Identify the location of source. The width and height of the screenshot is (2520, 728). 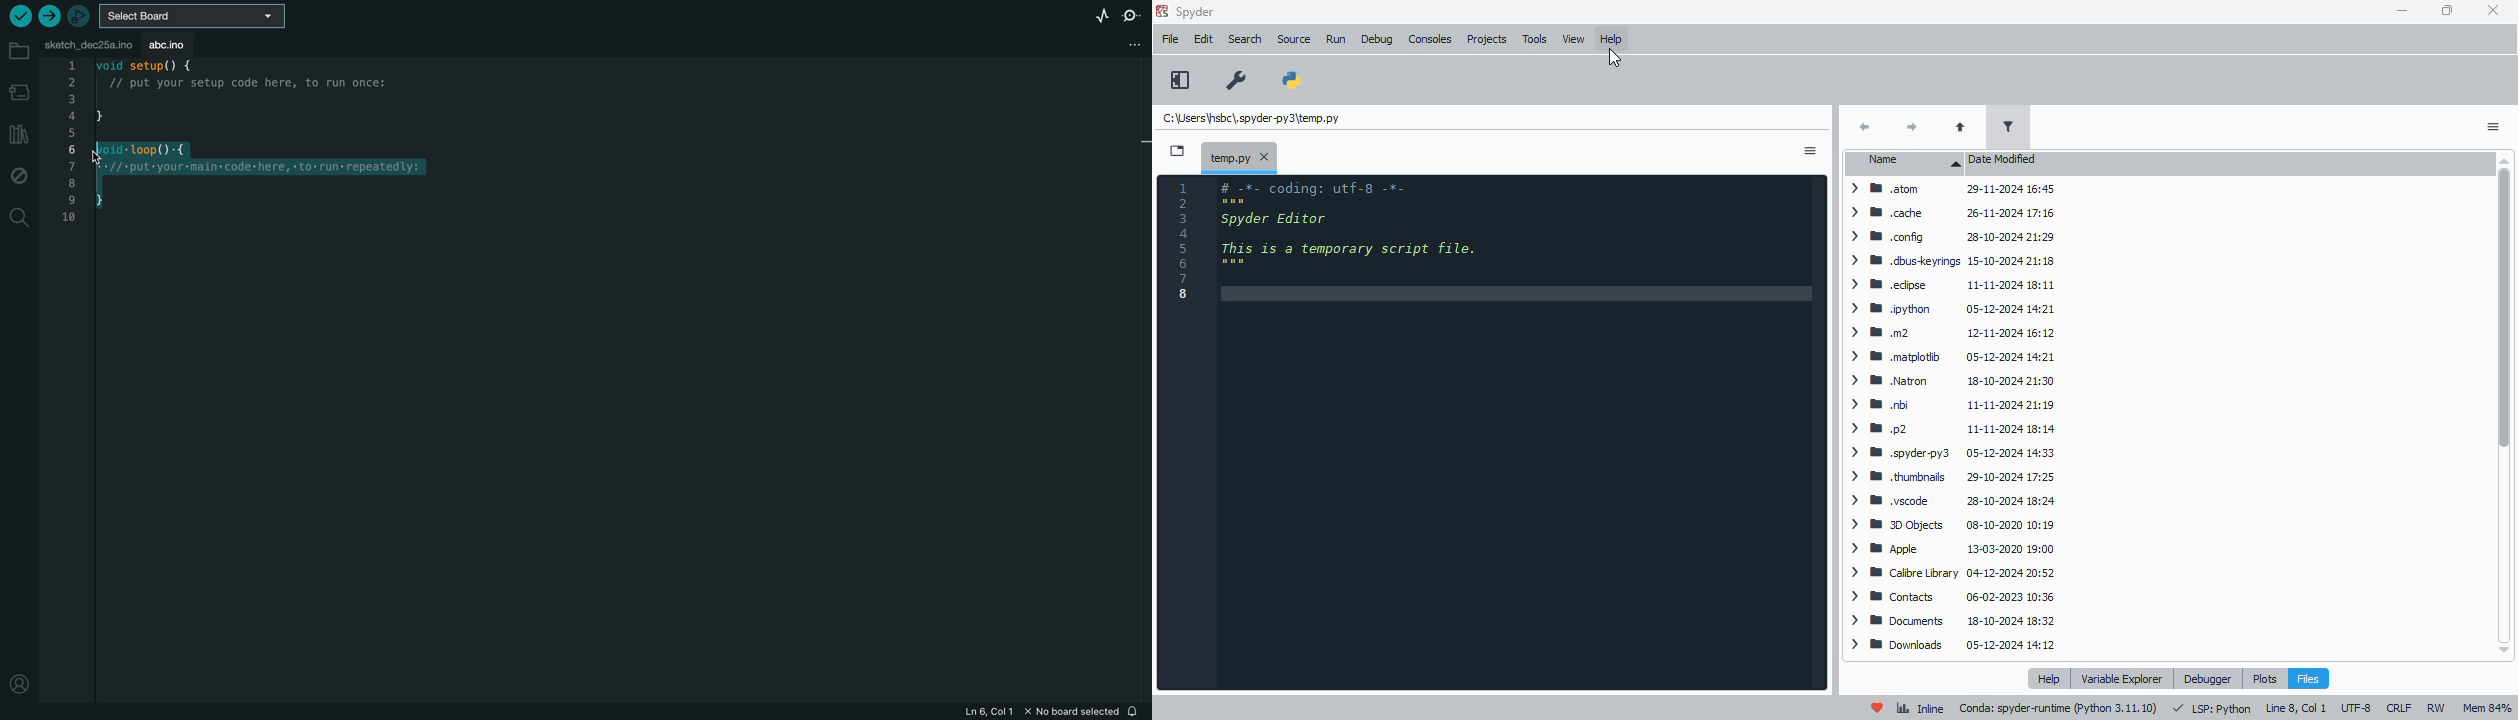
(1294, 39).